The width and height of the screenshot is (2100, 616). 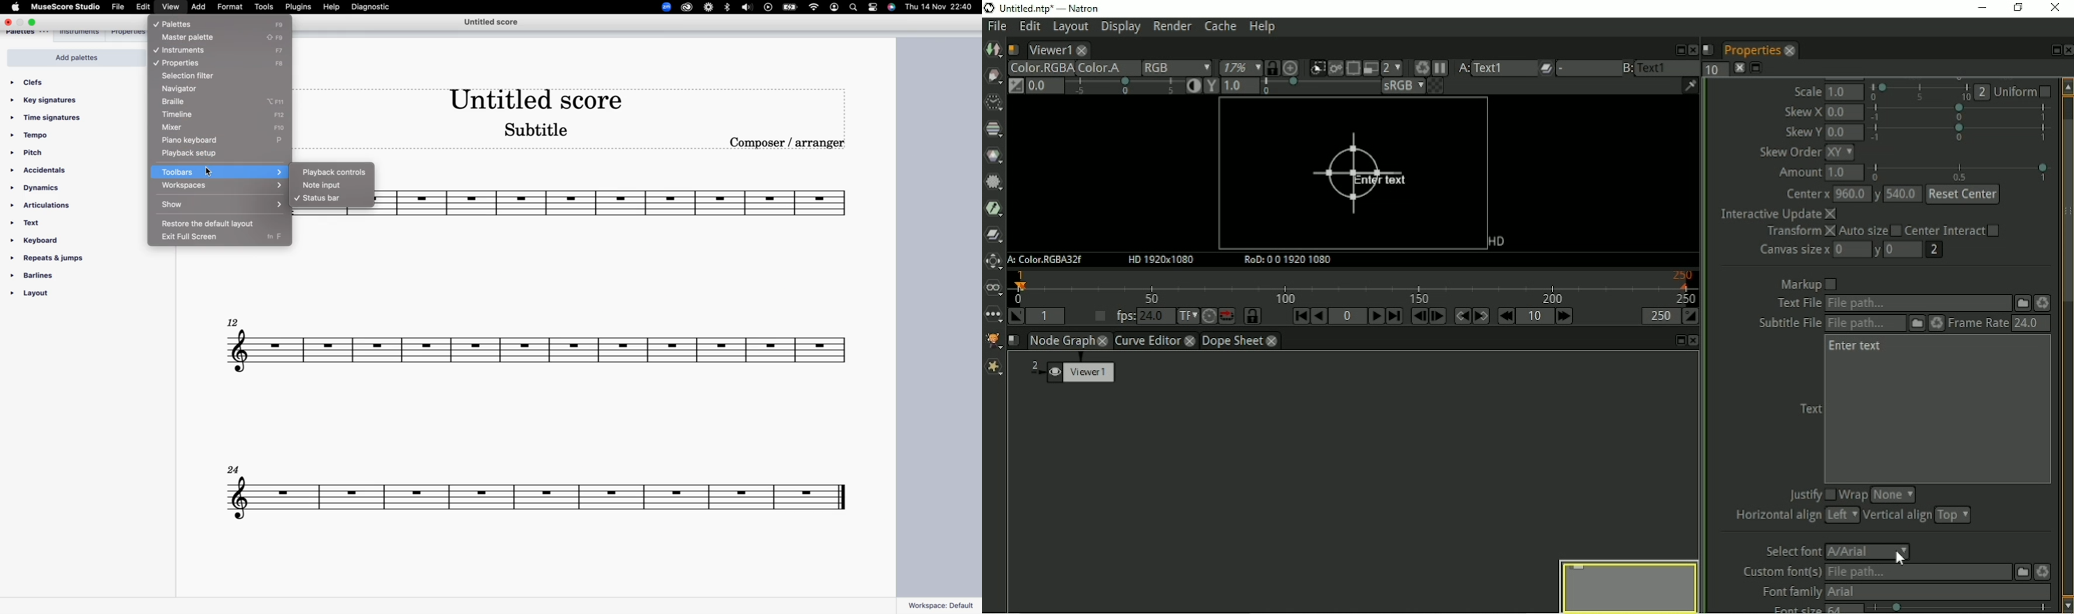 What do you see at coordinates (192, 63) in the screenshot?
I see `properties` at bounding box center [192, 63].